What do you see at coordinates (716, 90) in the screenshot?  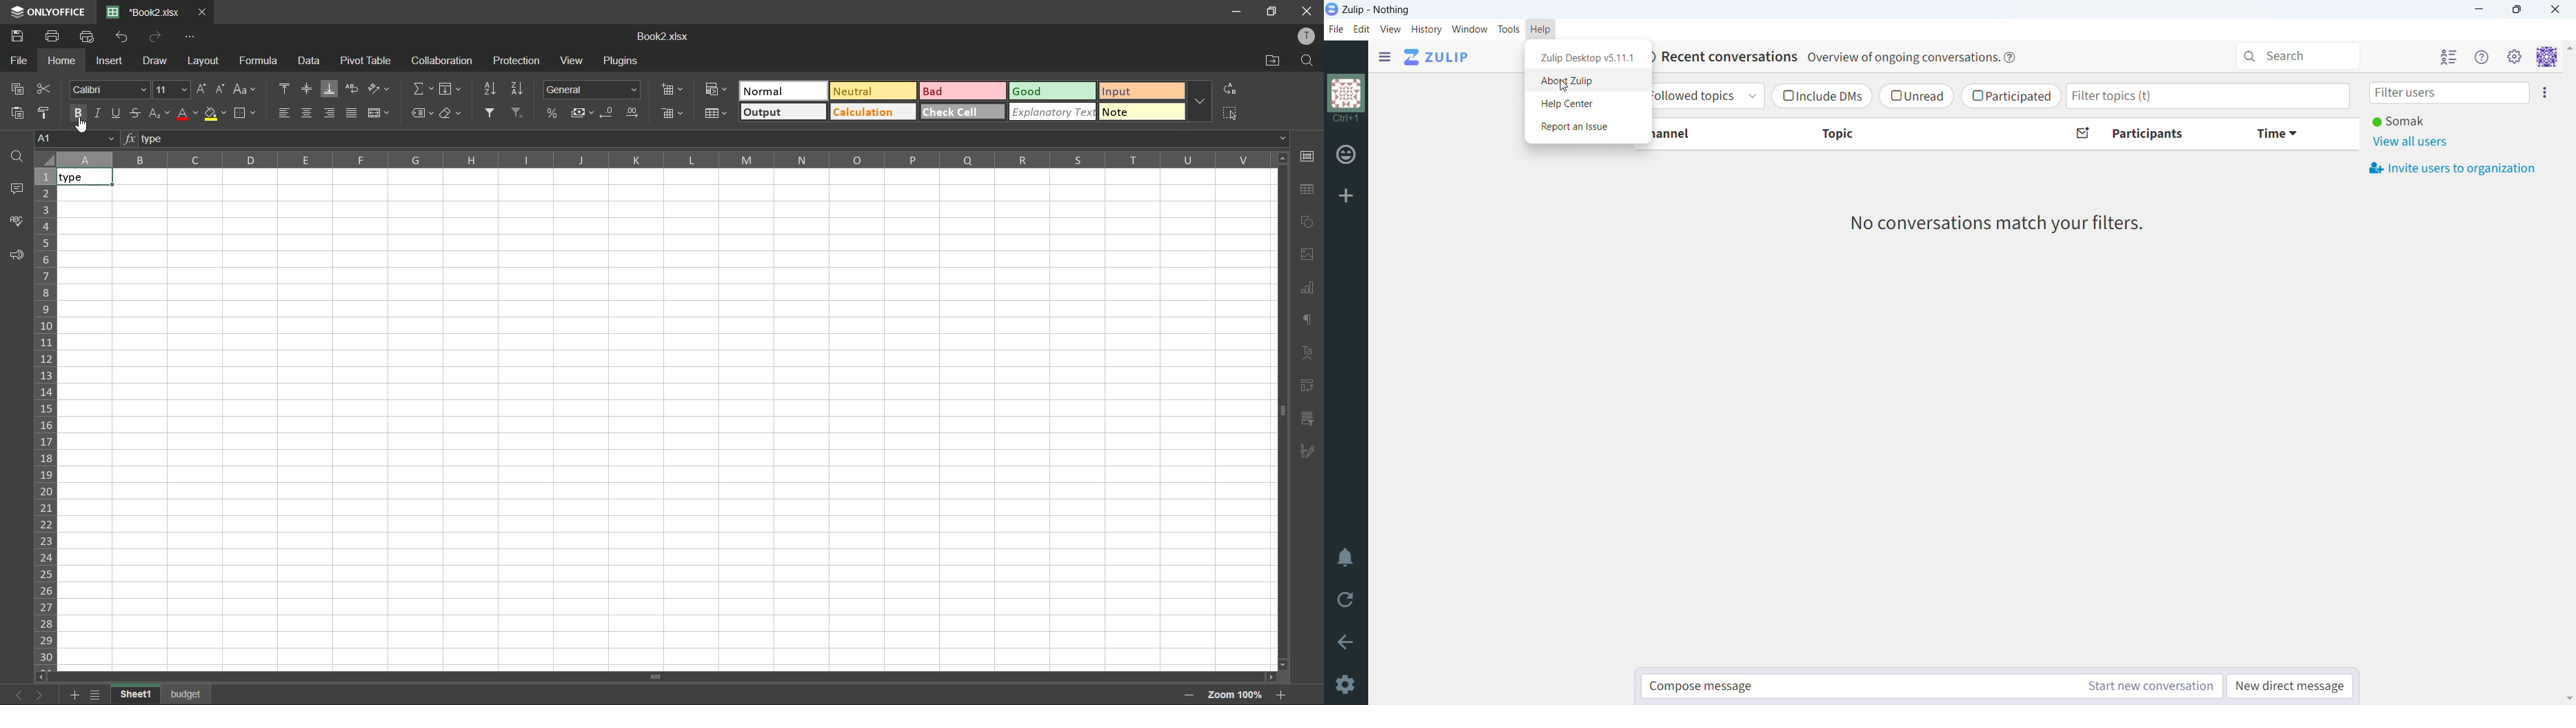 I see `conditional formatting` at bounding box center [716, 90].